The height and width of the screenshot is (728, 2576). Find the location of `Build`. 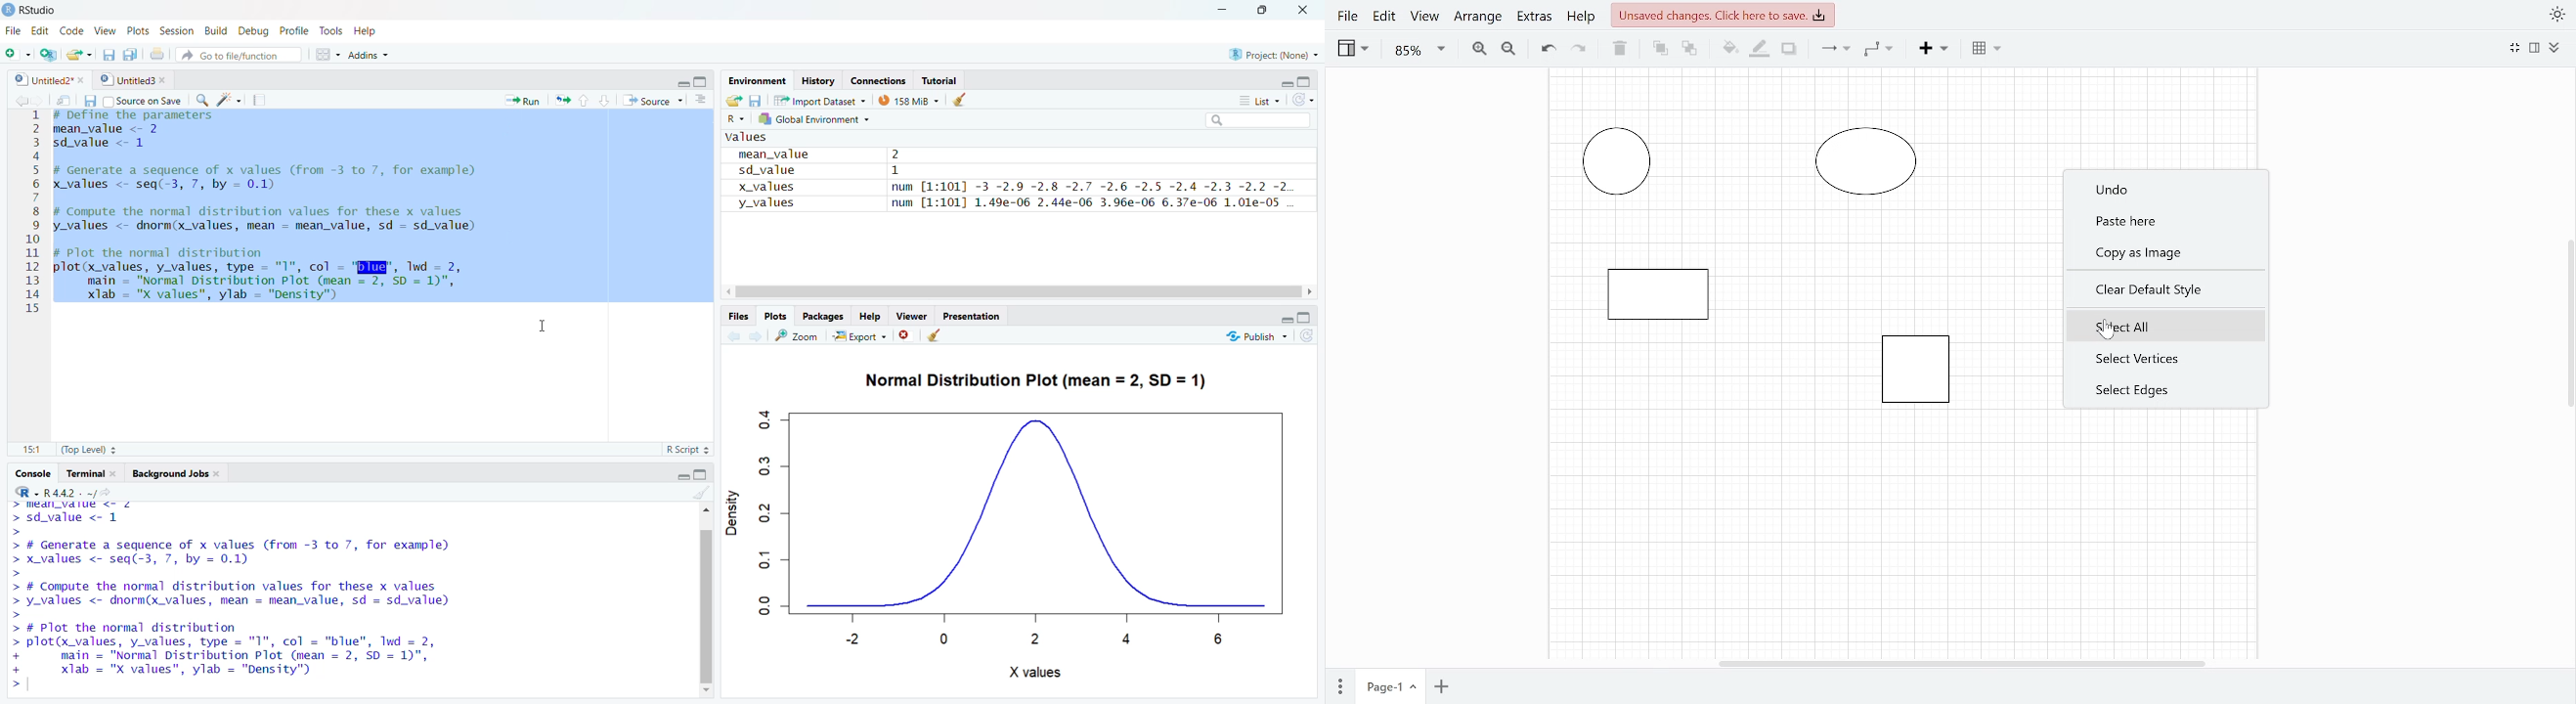

Build is located at coordinates (214, 30).